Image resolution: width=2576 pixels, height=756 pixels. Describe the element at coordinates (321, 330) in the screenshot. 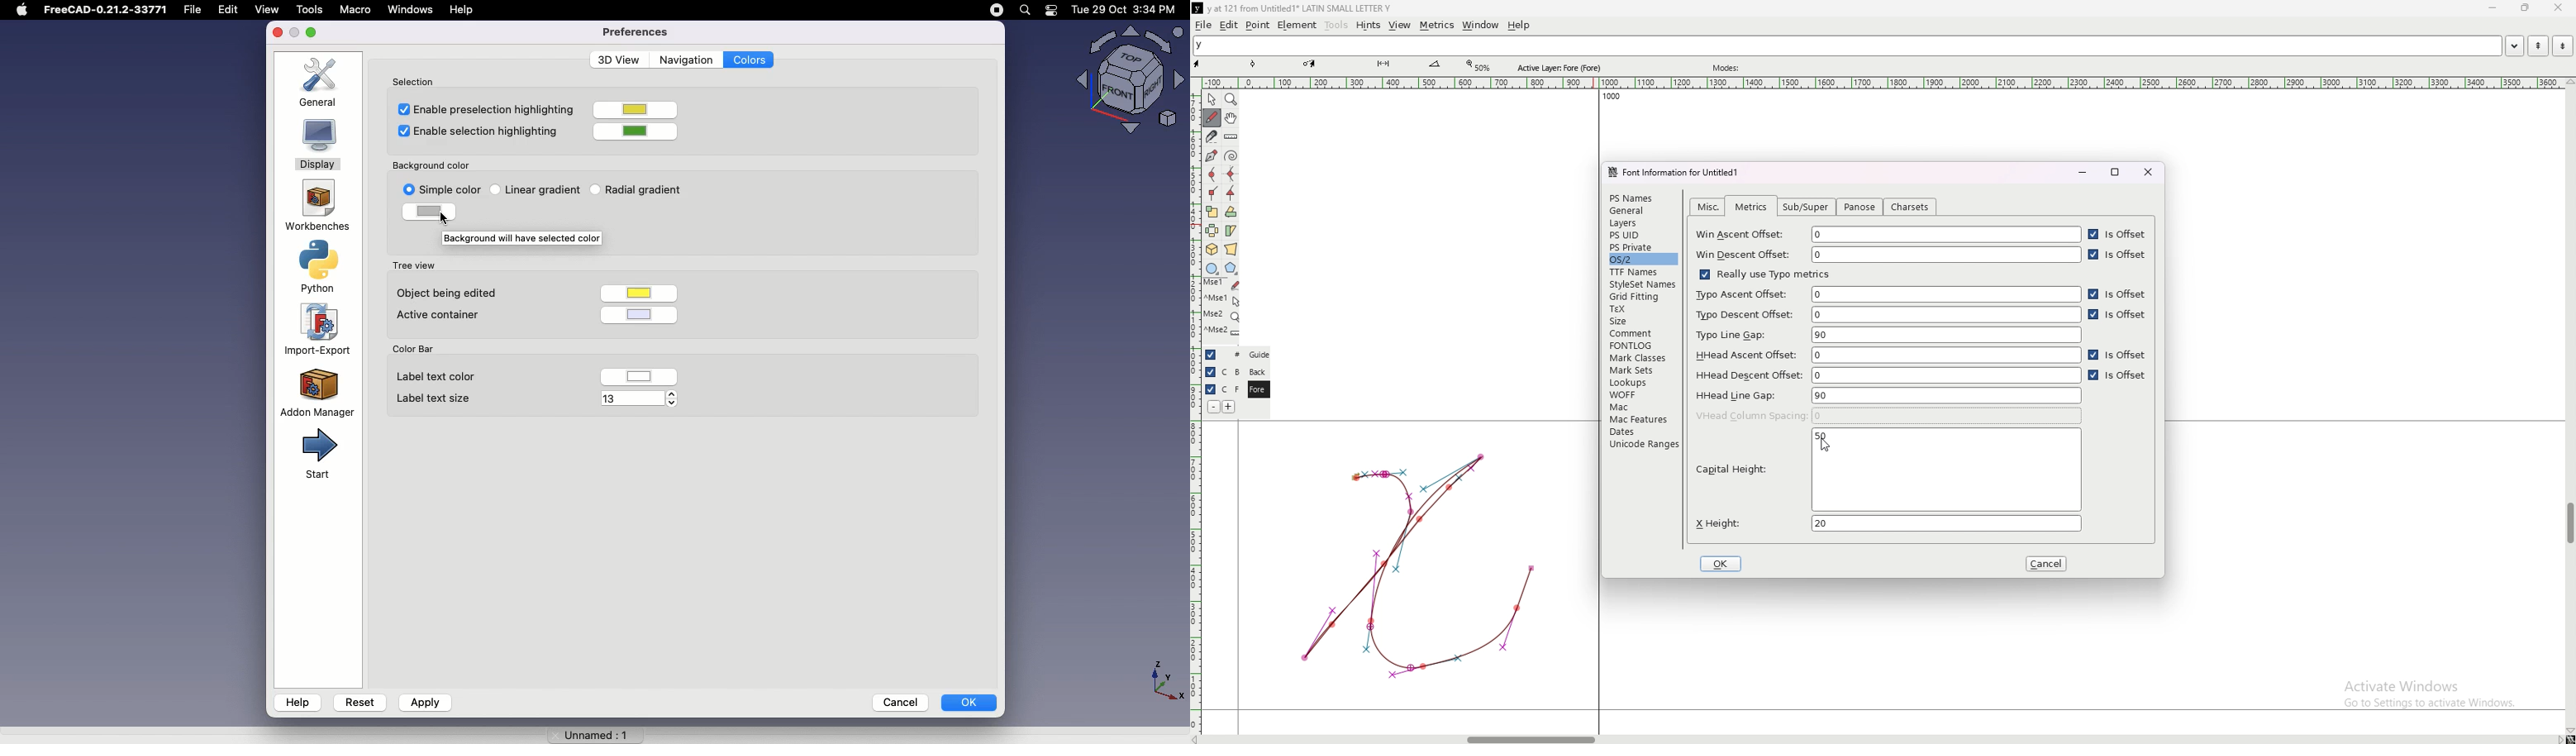

I see `Import-Export` at that location.